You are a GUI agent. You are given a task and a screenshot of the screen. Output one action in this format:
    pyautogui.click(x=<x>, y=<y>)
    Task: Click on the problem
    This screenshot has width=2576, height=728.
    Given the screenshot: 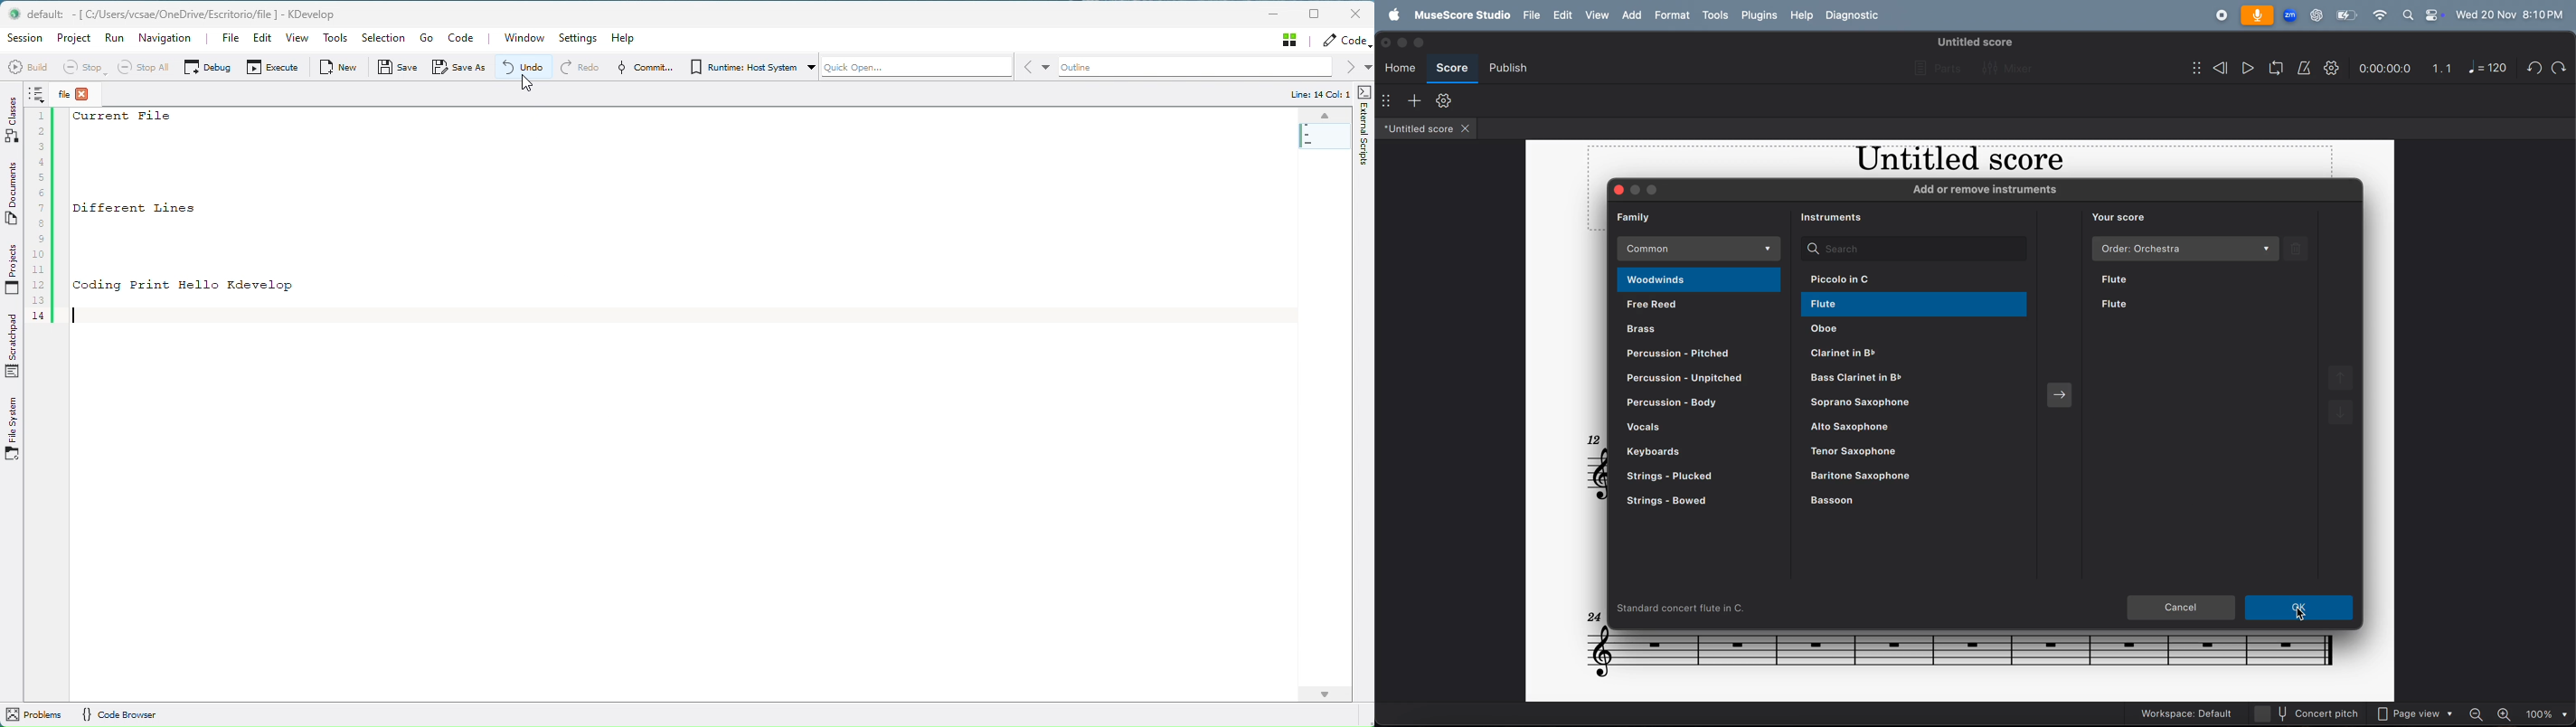 What is the action you would take?
    pyautogui.click(x=34, y=715)
    